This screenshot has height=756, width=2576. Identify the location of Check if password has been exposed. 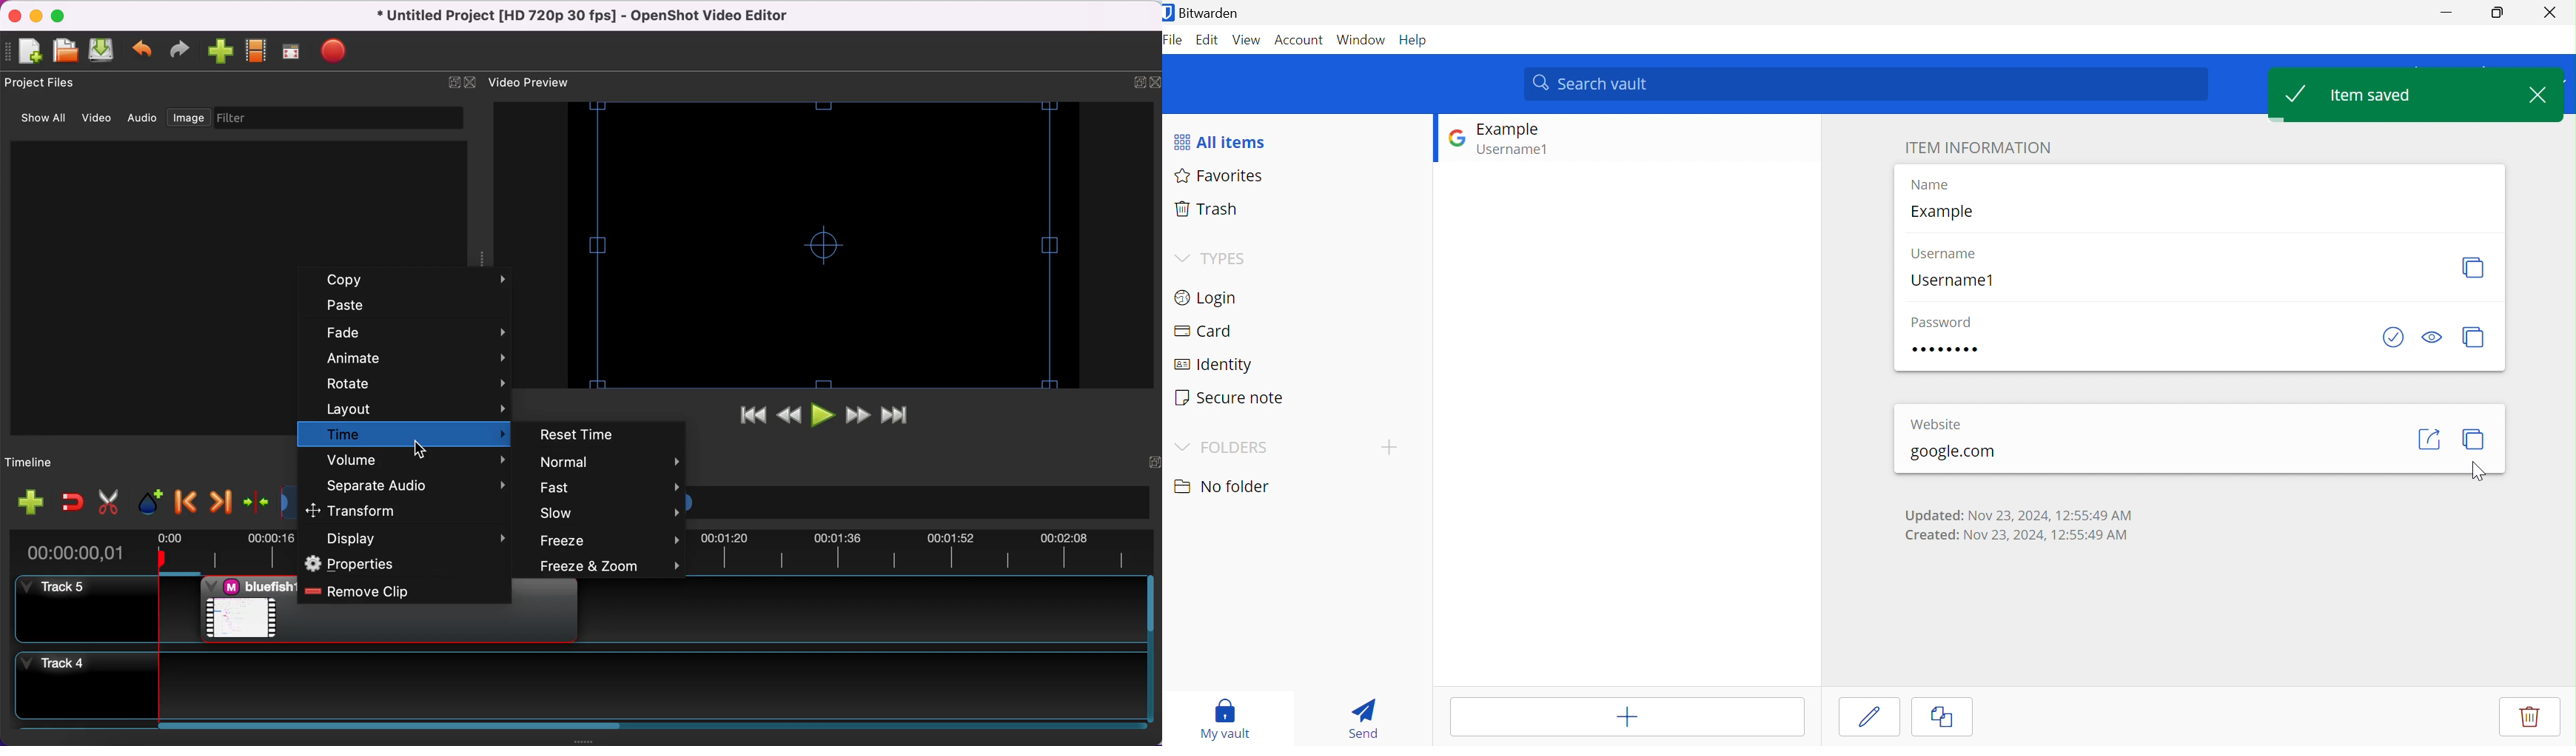
(2392, 336).